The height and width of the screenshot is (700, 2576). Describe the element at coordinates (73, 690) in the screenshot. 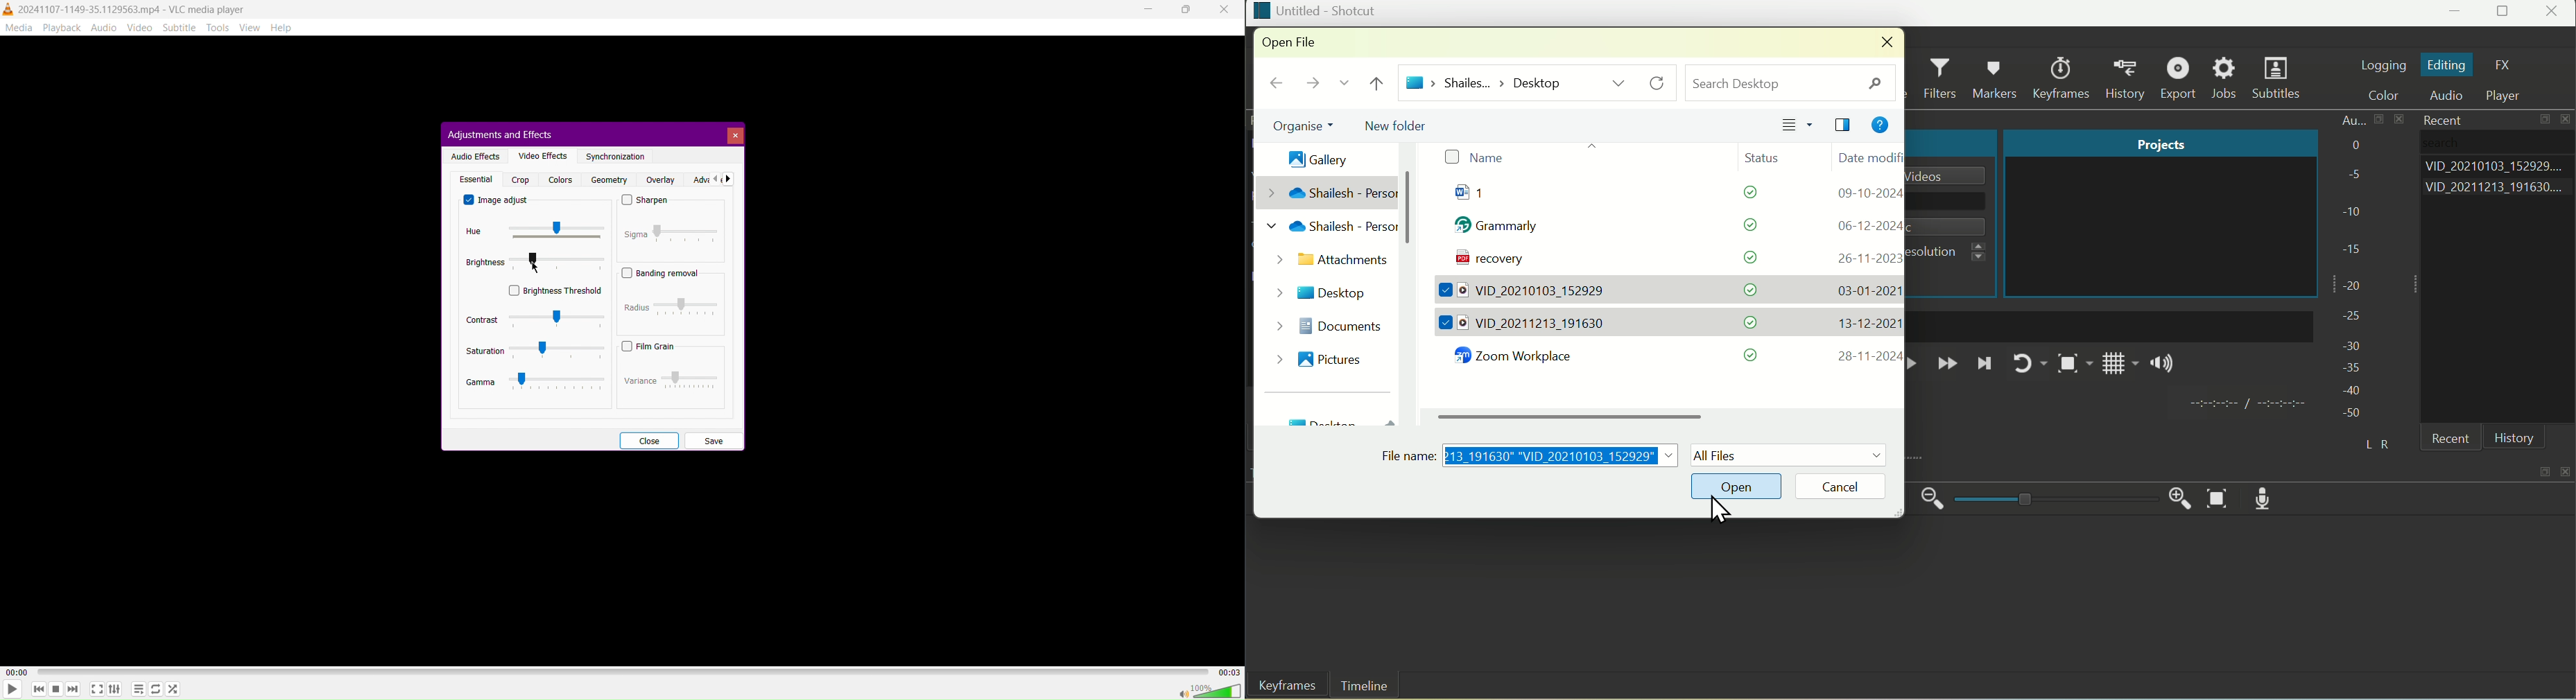

I see `Skip Forward` at that location.